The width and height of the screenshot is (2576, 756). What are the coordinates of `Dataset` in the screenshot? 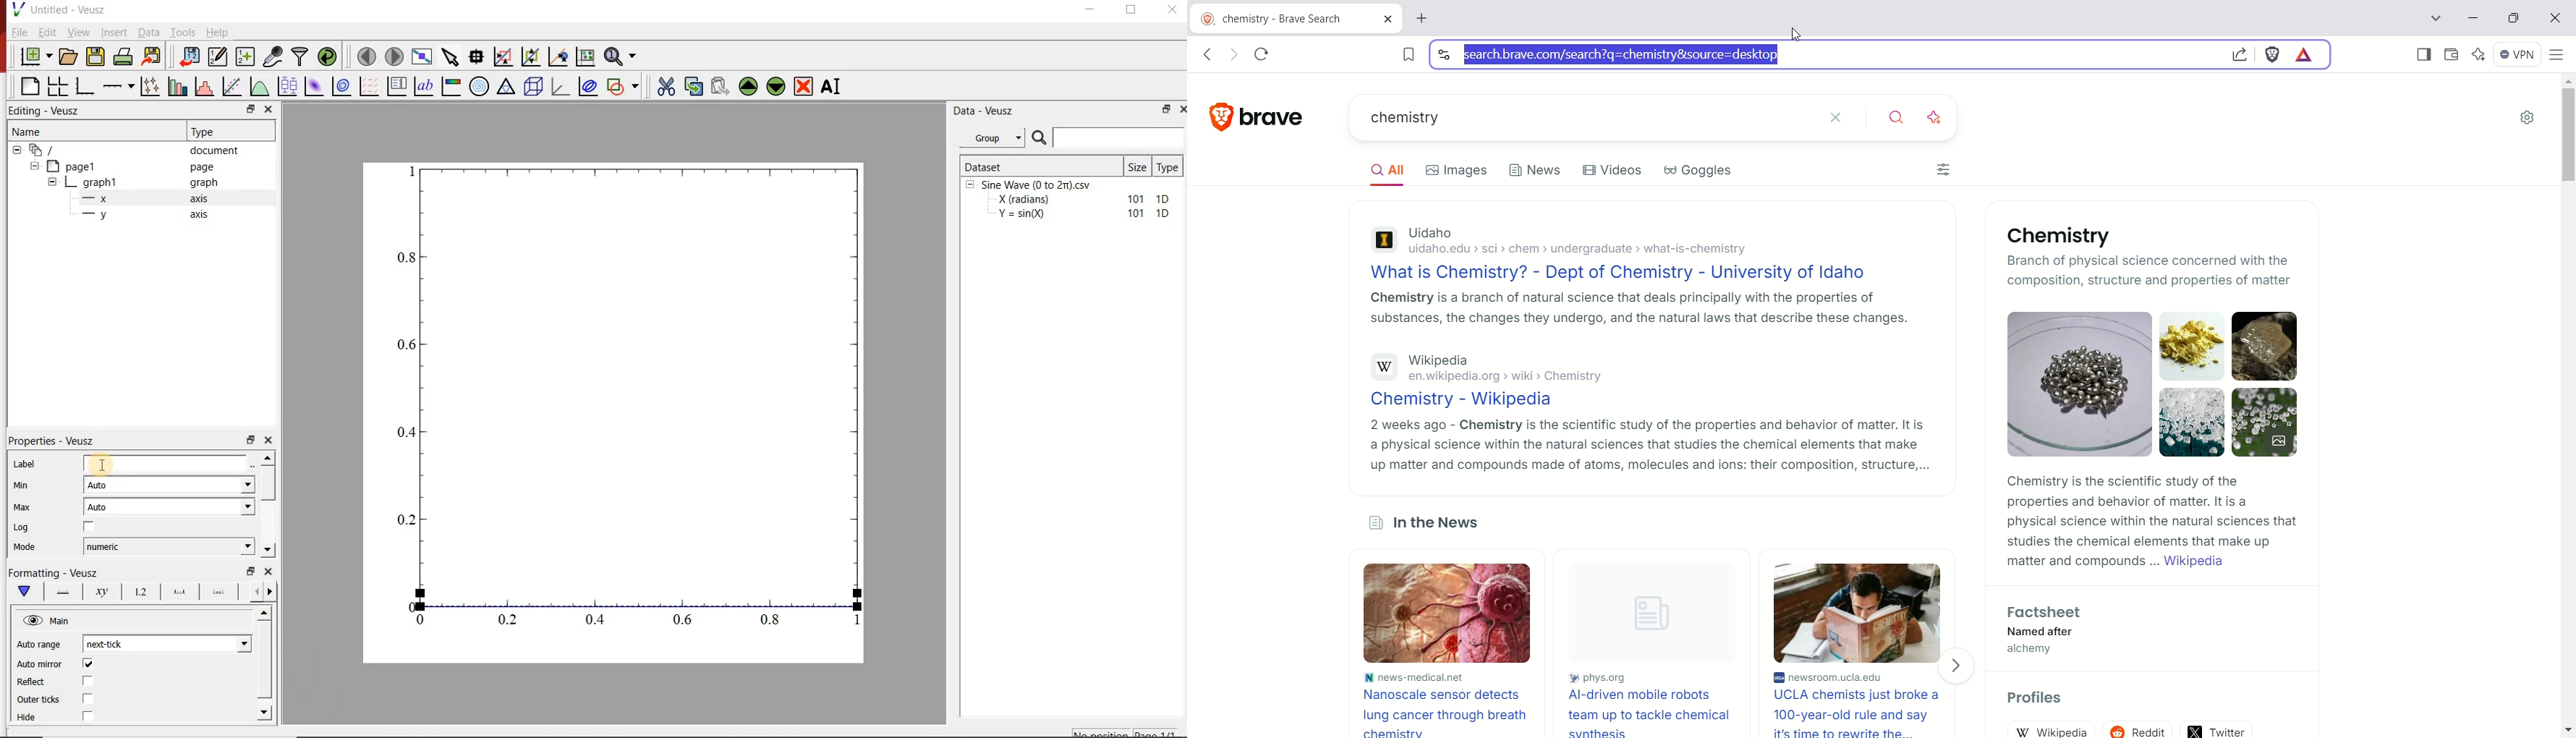 It's located at (1040, 165).